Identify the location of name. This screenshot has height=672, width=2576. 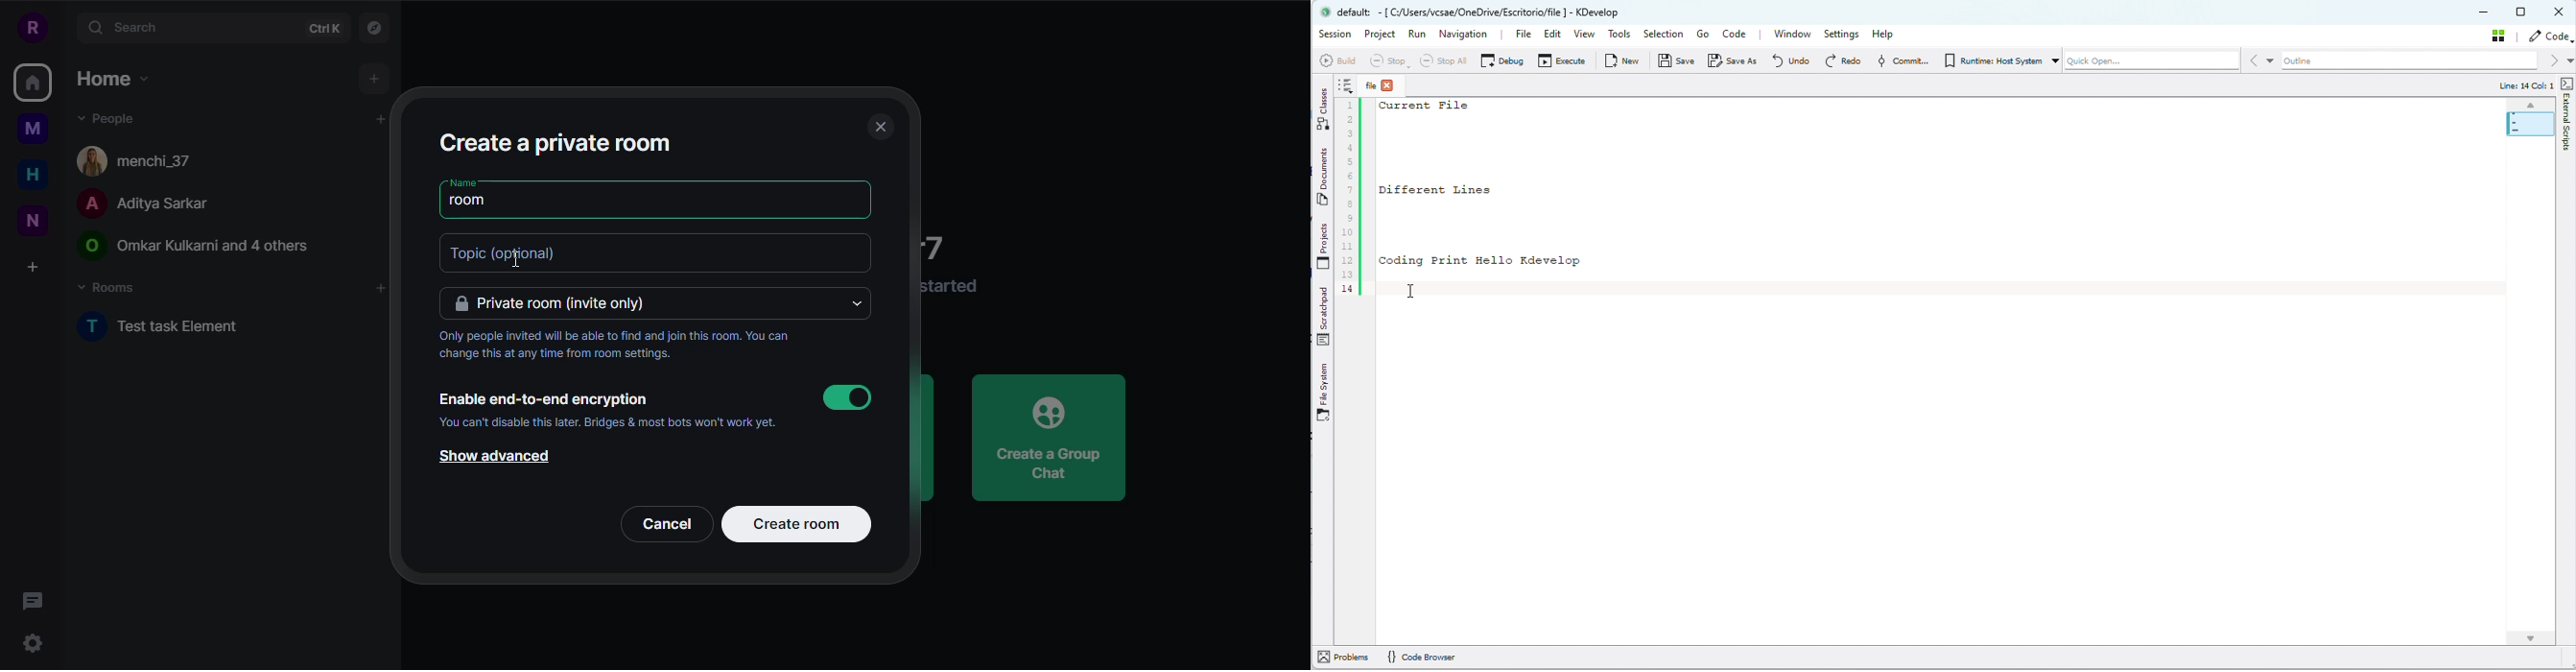
(464, 181).